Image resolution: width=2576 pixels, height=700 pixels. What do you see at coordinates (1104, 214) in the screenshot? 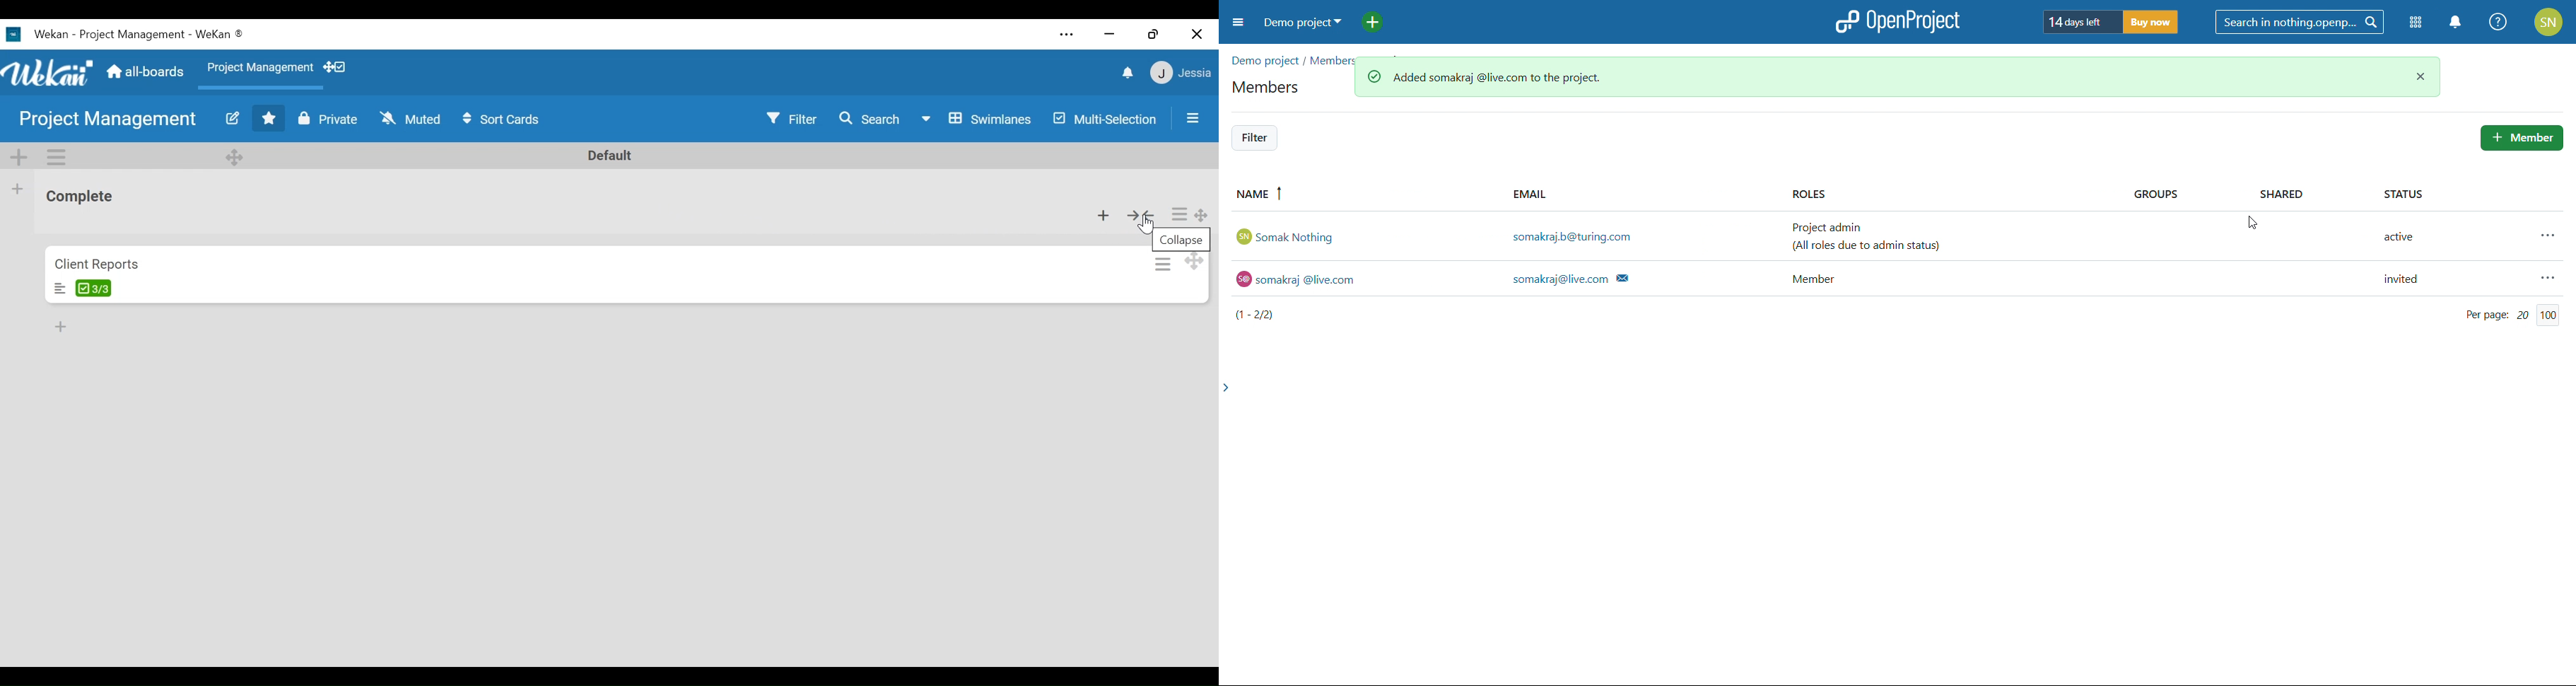
I see `Add Card to top of the list` at bounding box center [1104, 214].